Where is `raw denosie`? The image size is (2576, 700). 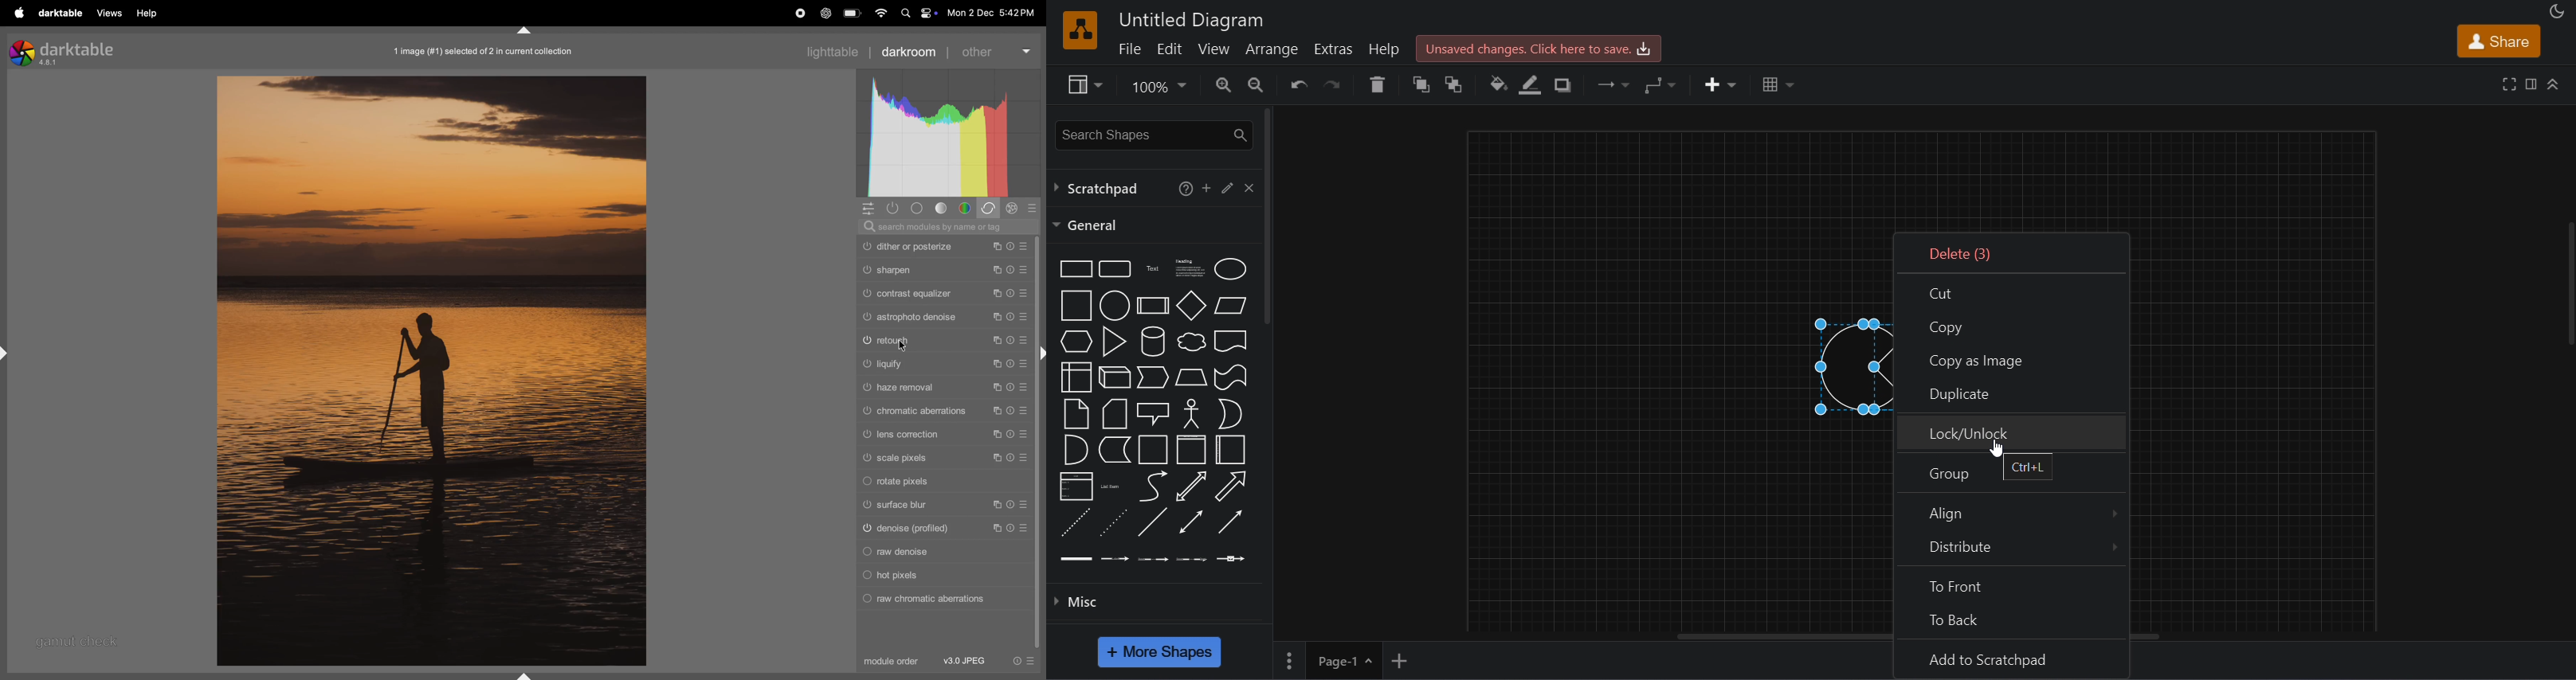 raw denosie is located at coordinates (943, 551).